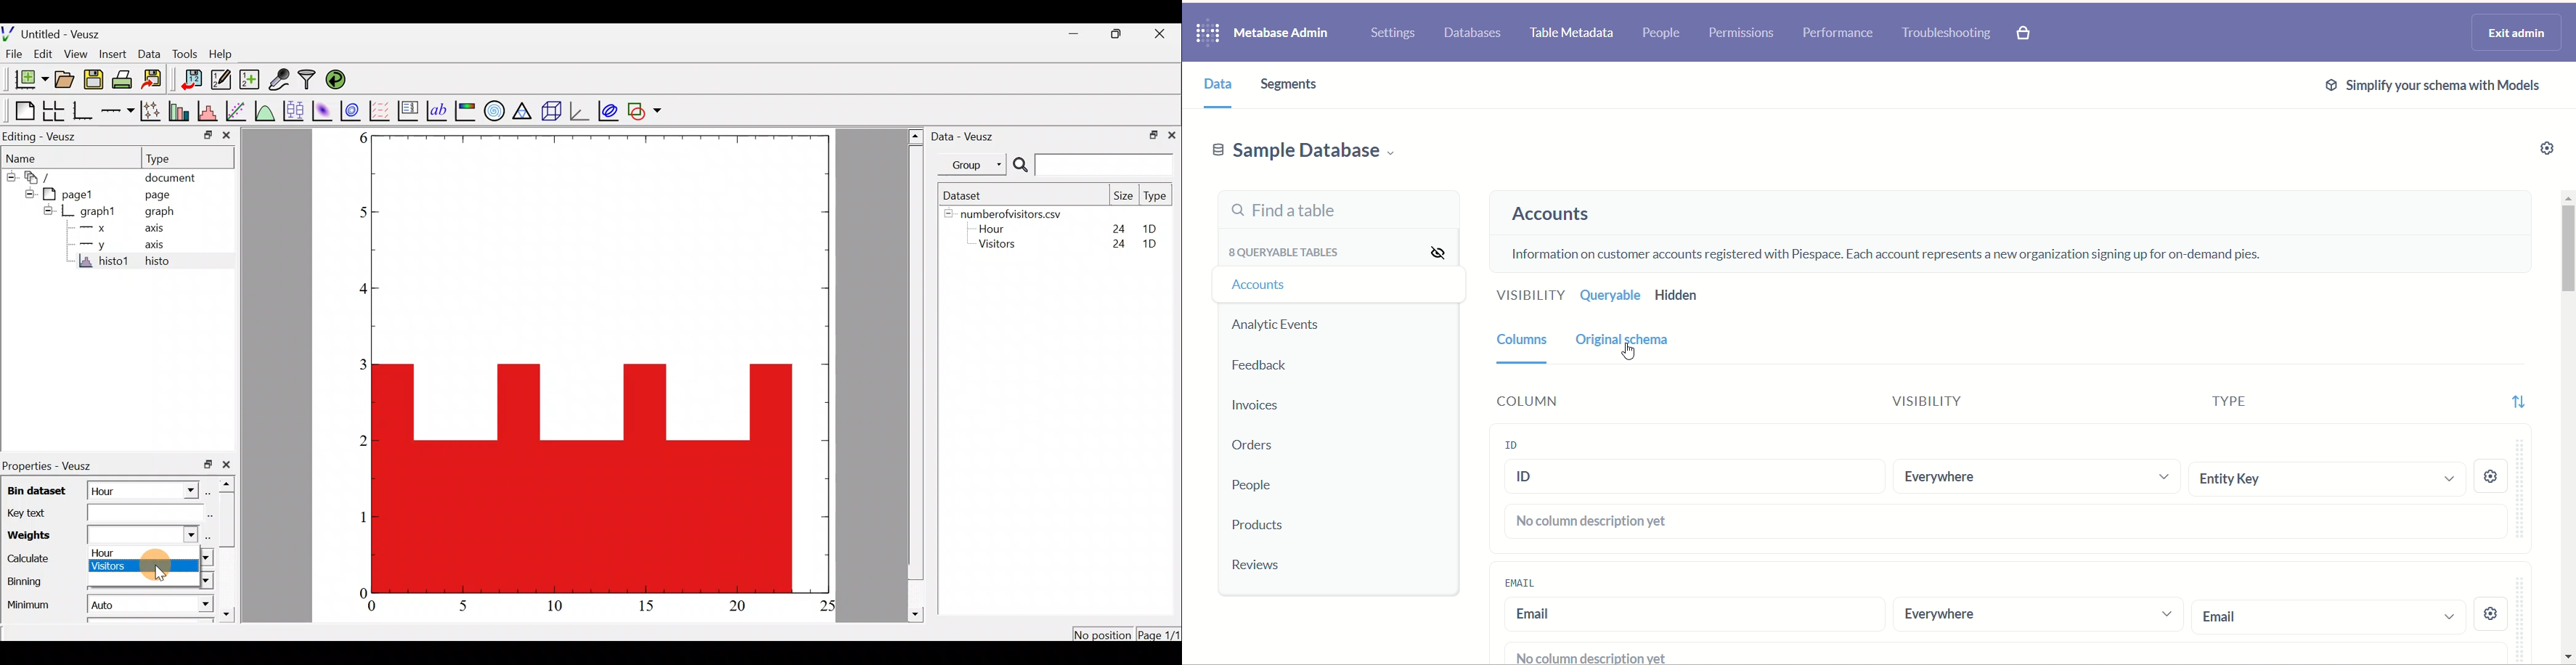 The height and width of the screenshot is (672, 2576). I want to click on scroll bar, so click(229, 551).